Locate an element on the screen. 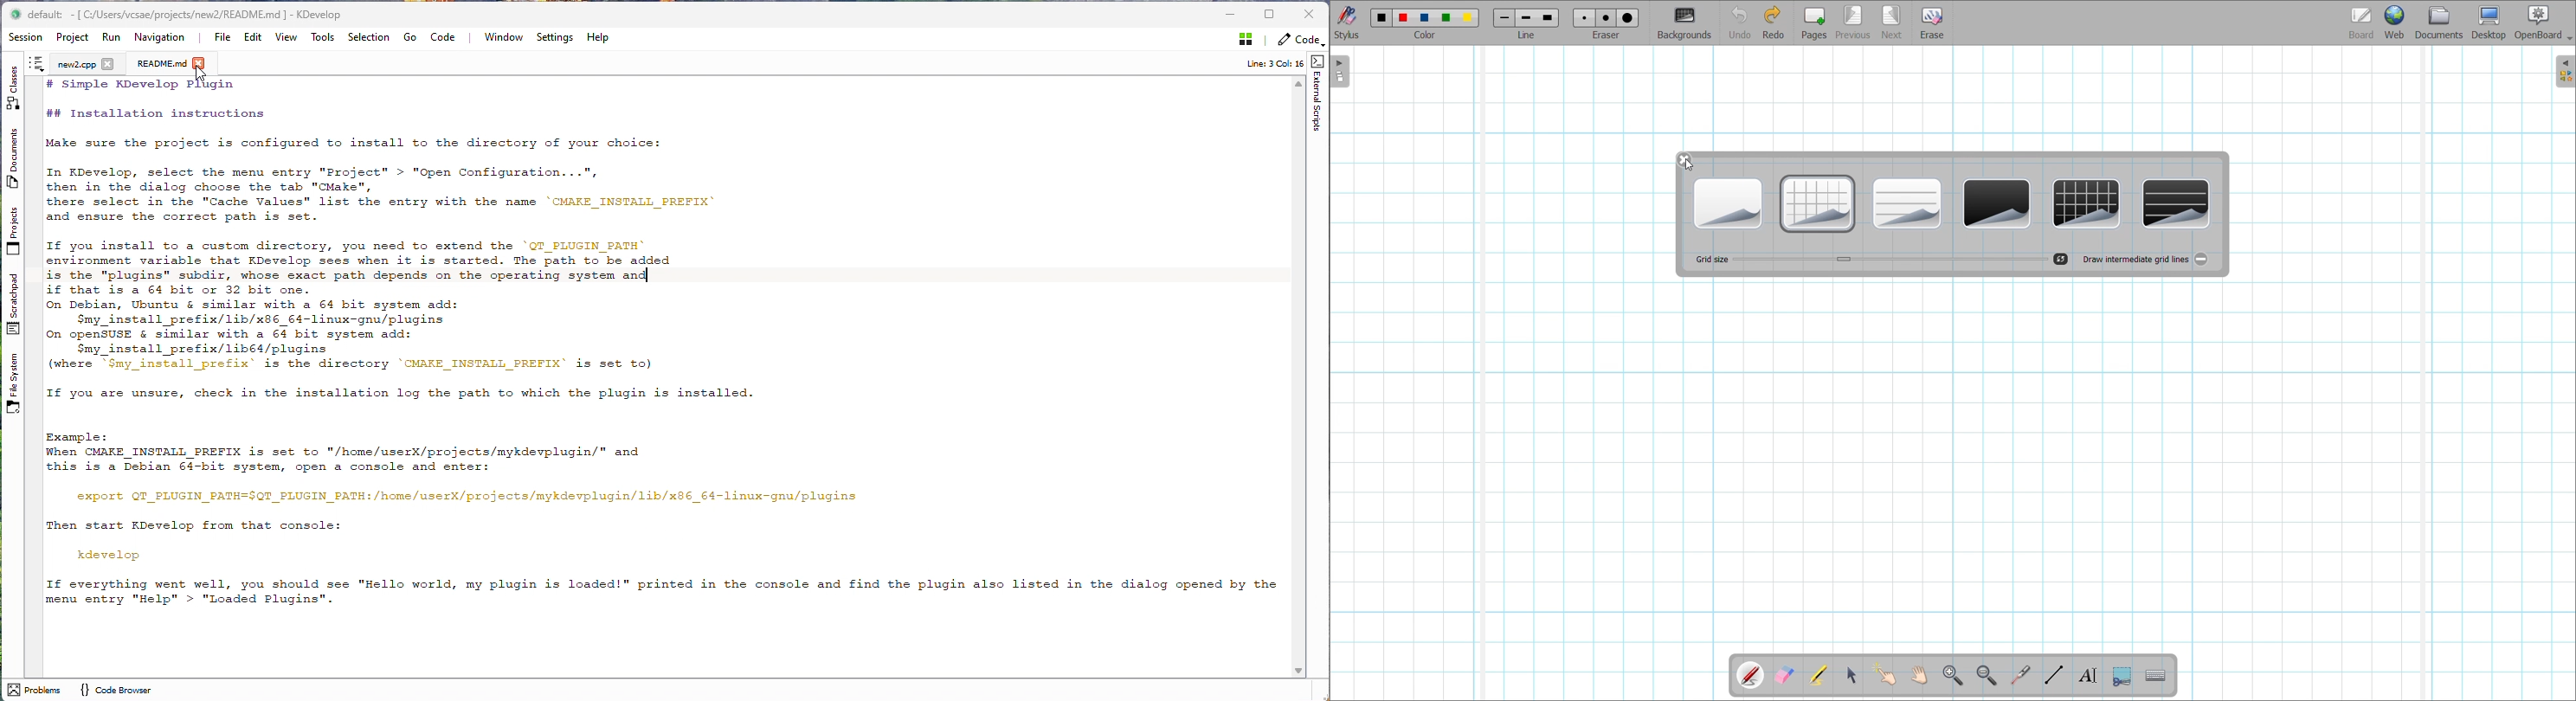 This screenshot has width=2576, height=728. grid size is located at coordinates (1711, 260).